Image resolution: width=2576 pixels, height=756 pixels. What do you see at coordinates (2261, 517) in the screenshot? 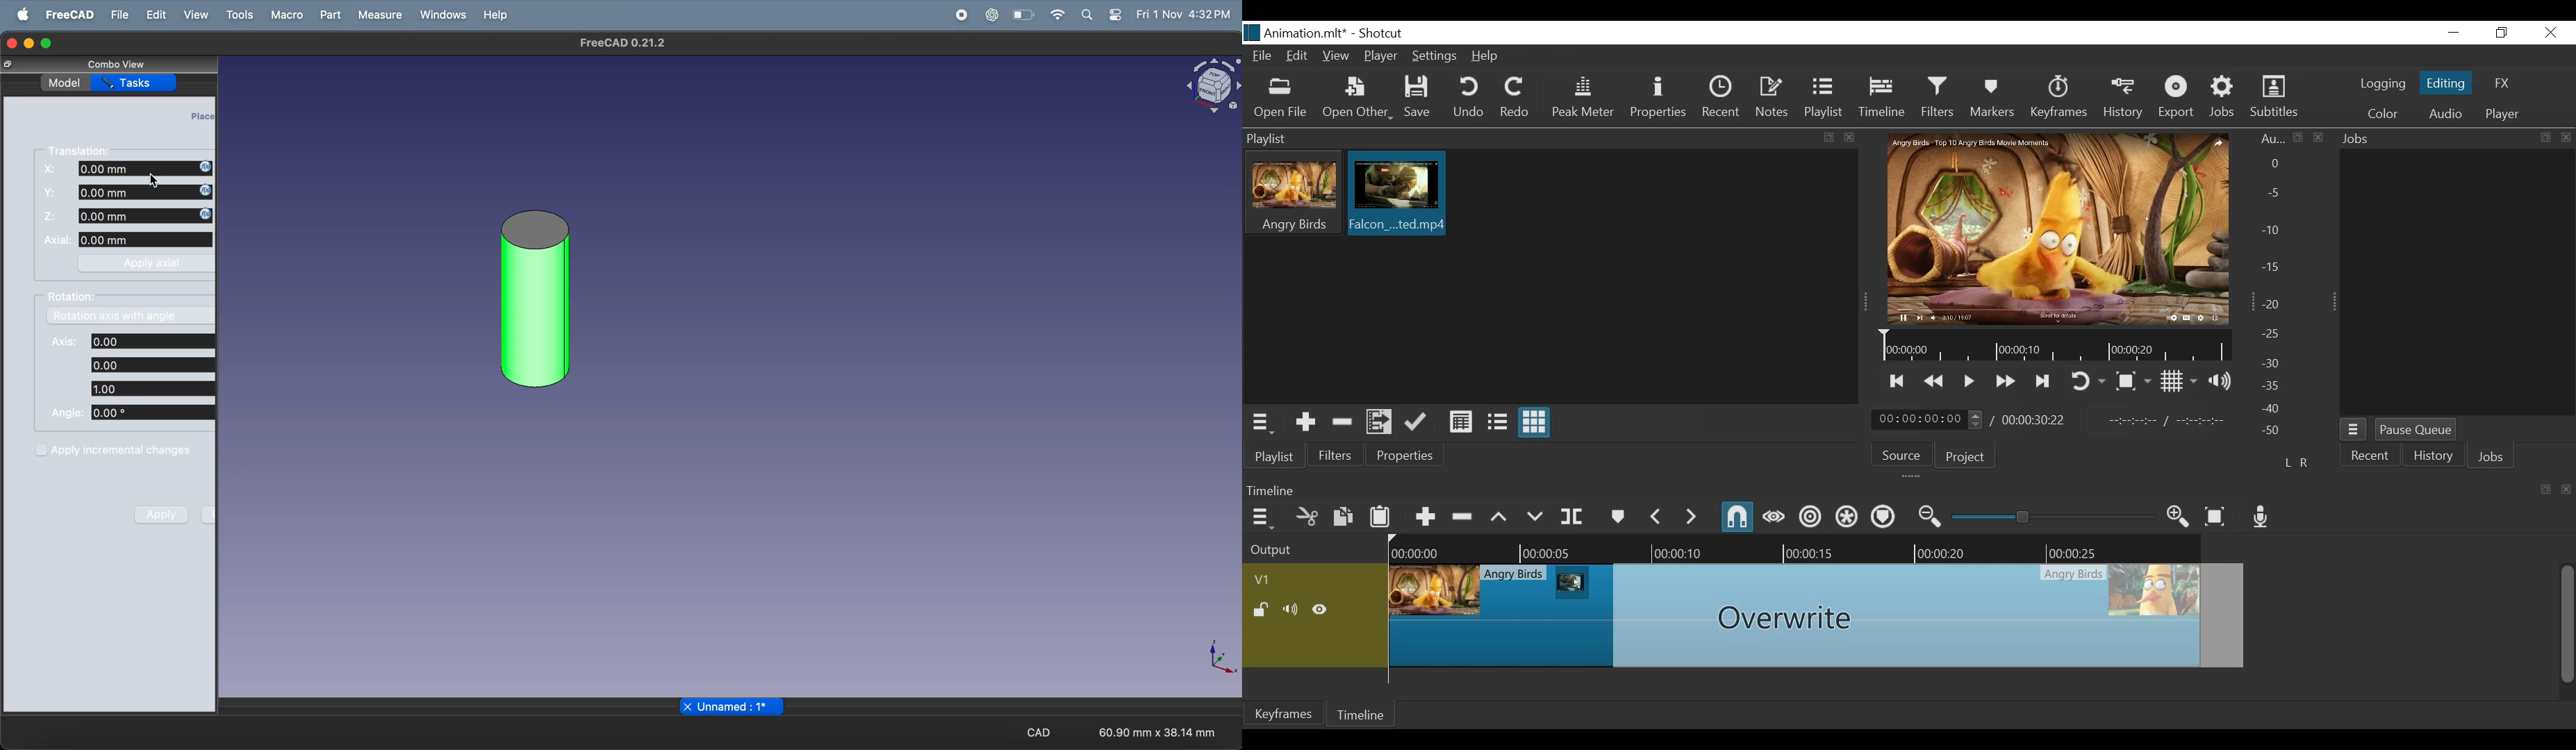
I see `Record Audio` at bounding box center [2261, 517].